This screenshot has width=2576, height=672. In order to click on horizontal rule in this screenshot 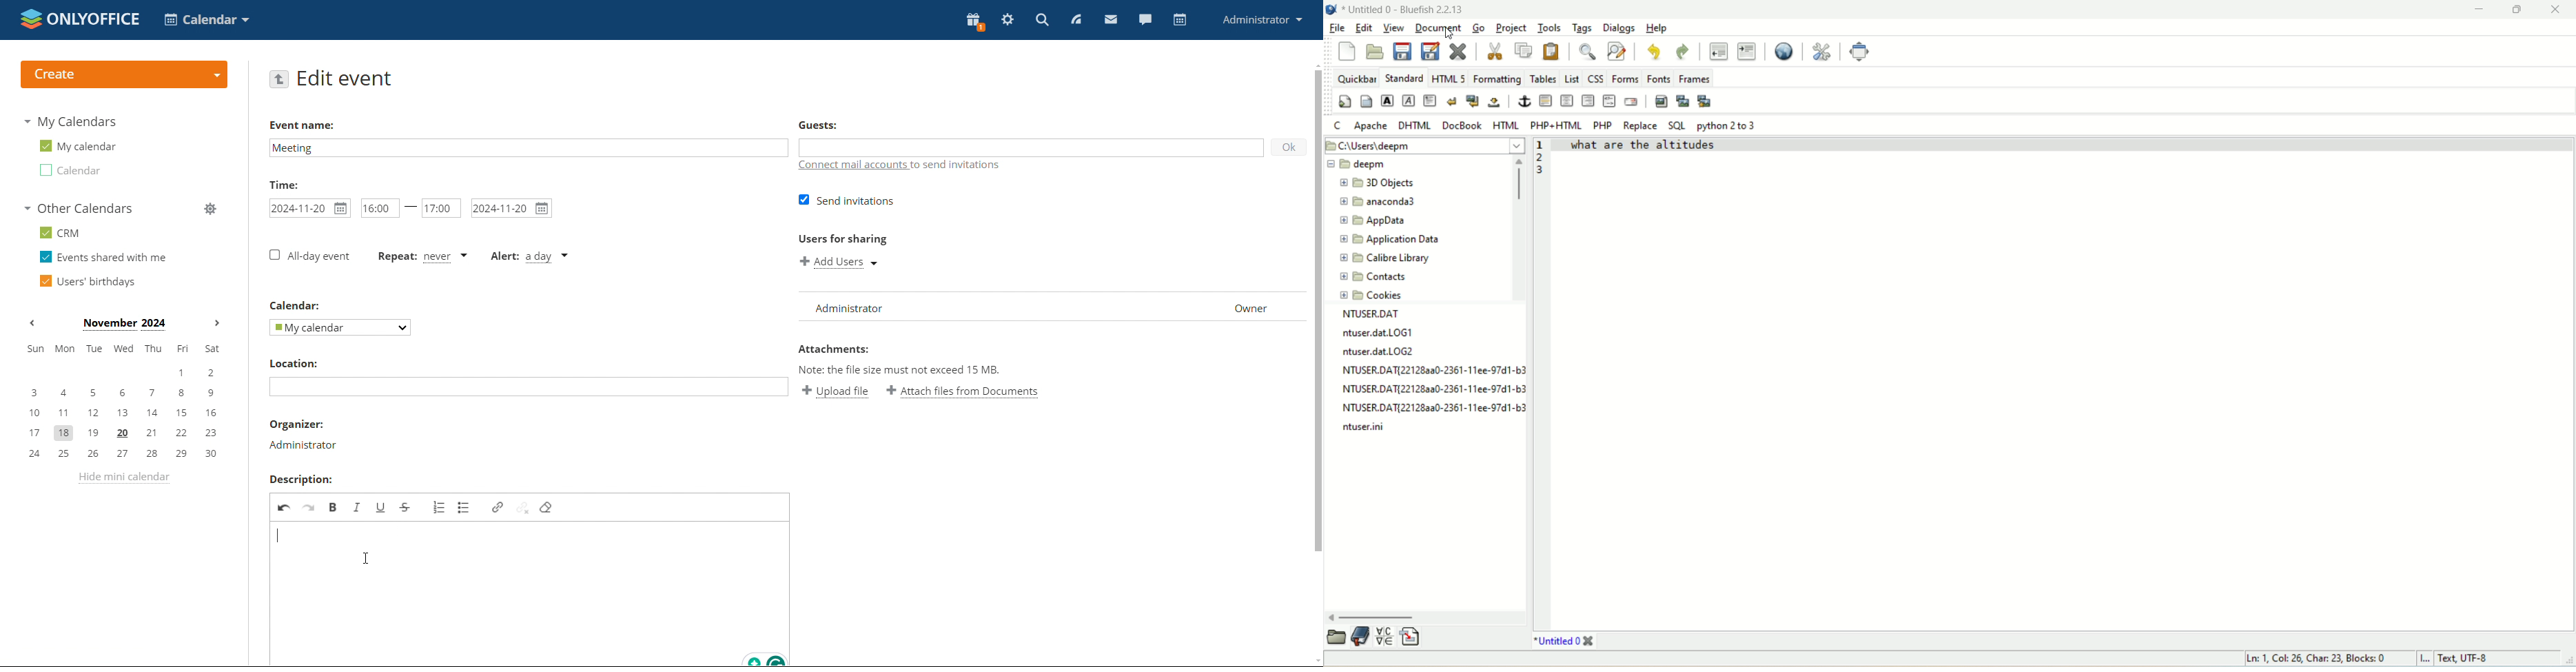, I will do `click(1547, 102)`.